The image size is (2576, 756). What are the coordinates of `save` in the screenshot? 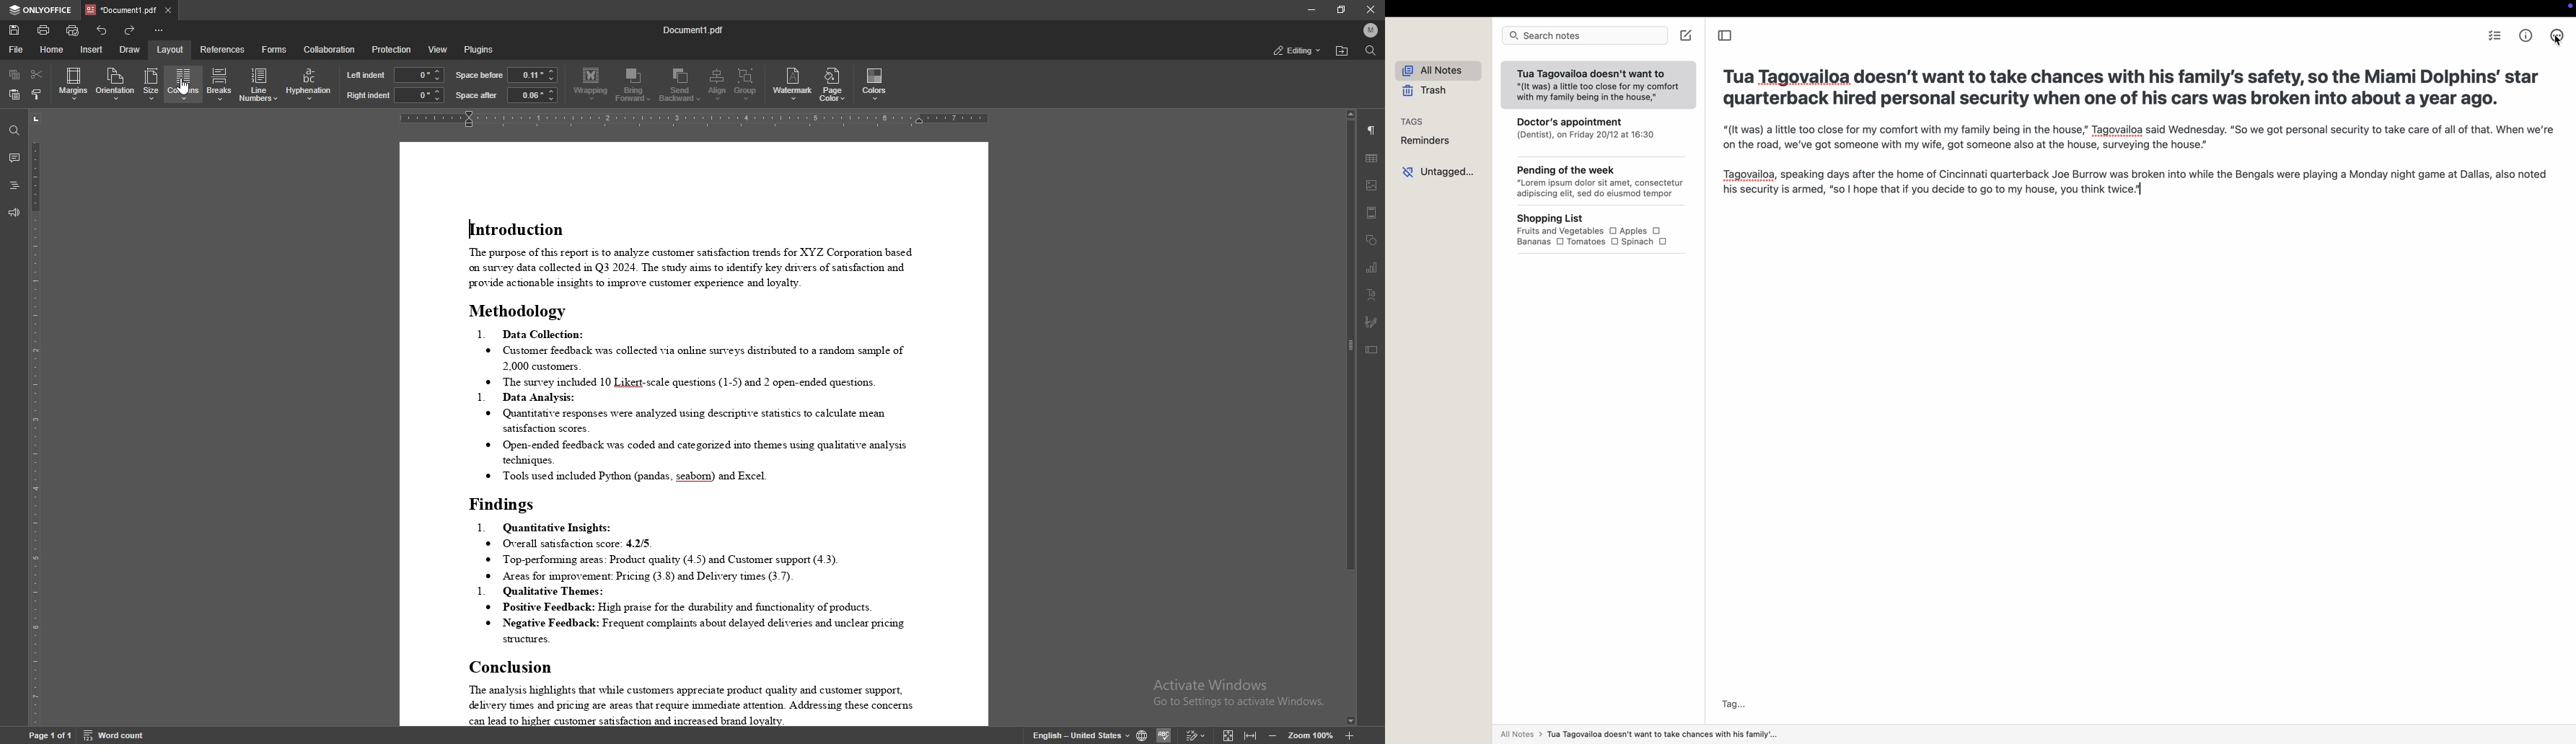 It's located at (14, 30).